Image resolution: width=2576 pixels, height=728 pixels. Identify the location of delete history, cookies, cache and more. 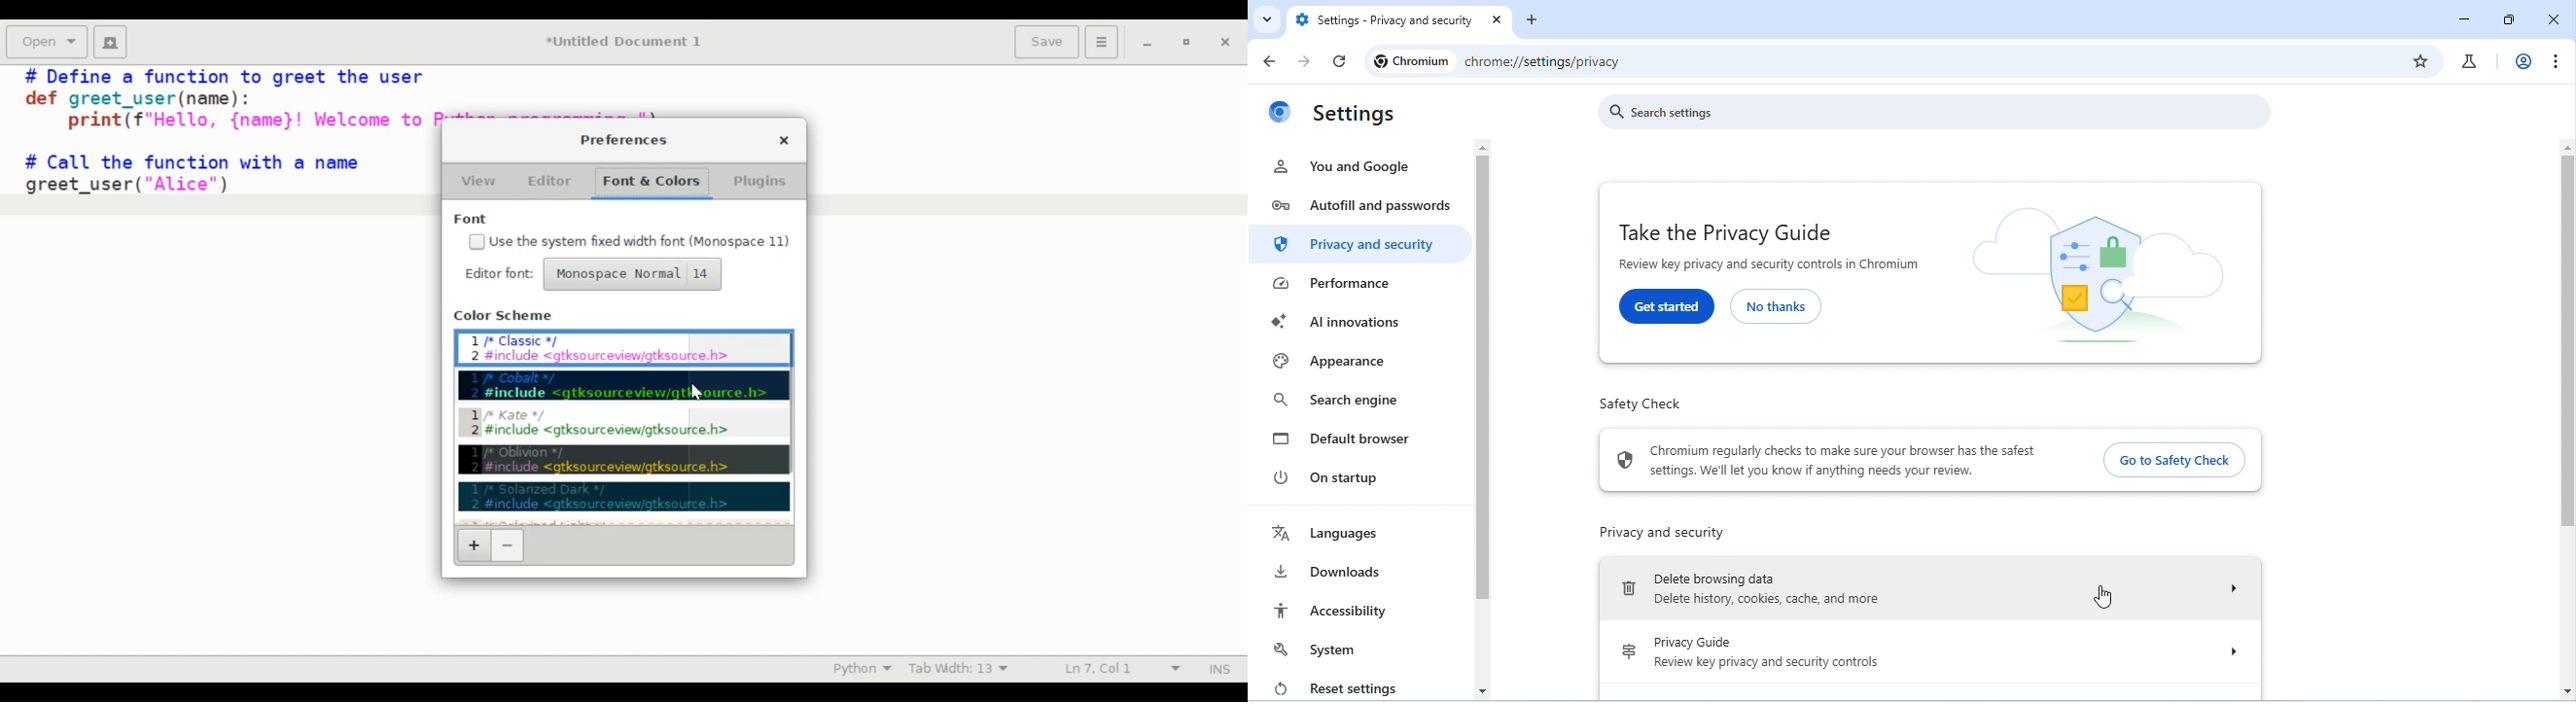
(1787, 602).